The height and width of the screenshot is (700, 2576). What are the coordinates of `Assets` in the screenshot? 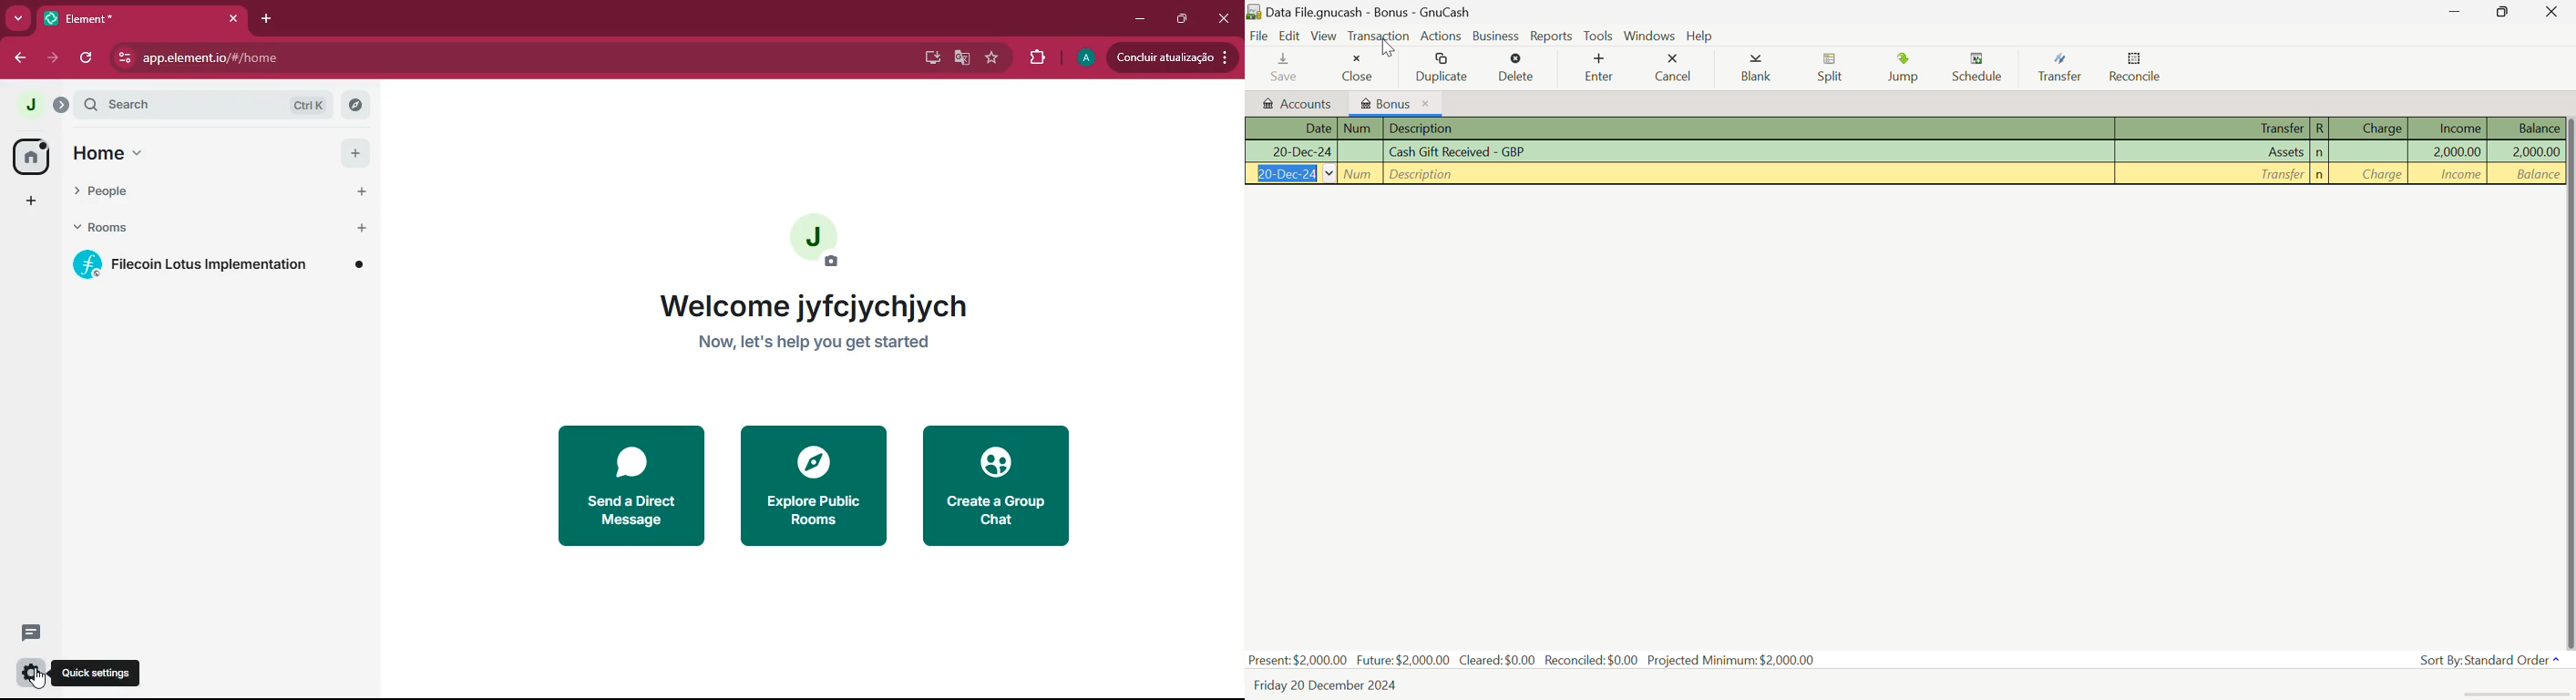 It's located at (2215, 153).